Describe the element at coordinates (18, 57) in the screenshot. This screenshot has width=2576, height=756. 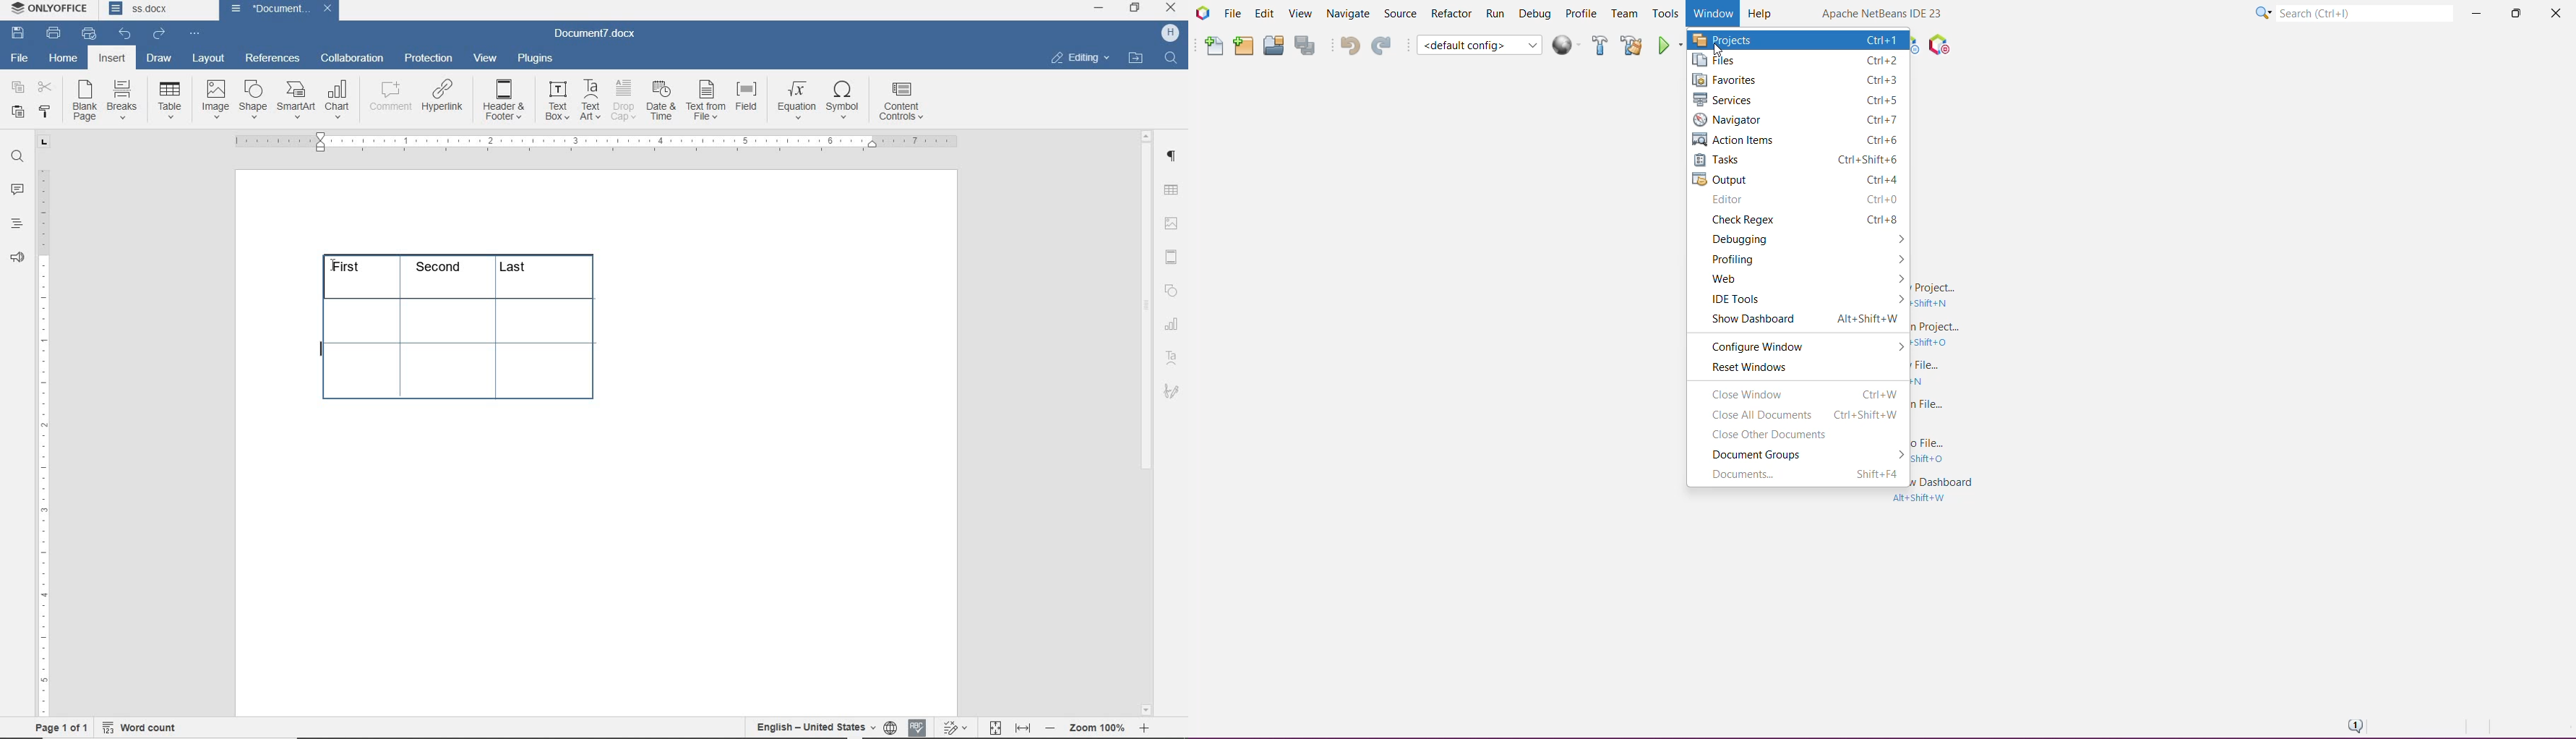
I see `file` at that location.